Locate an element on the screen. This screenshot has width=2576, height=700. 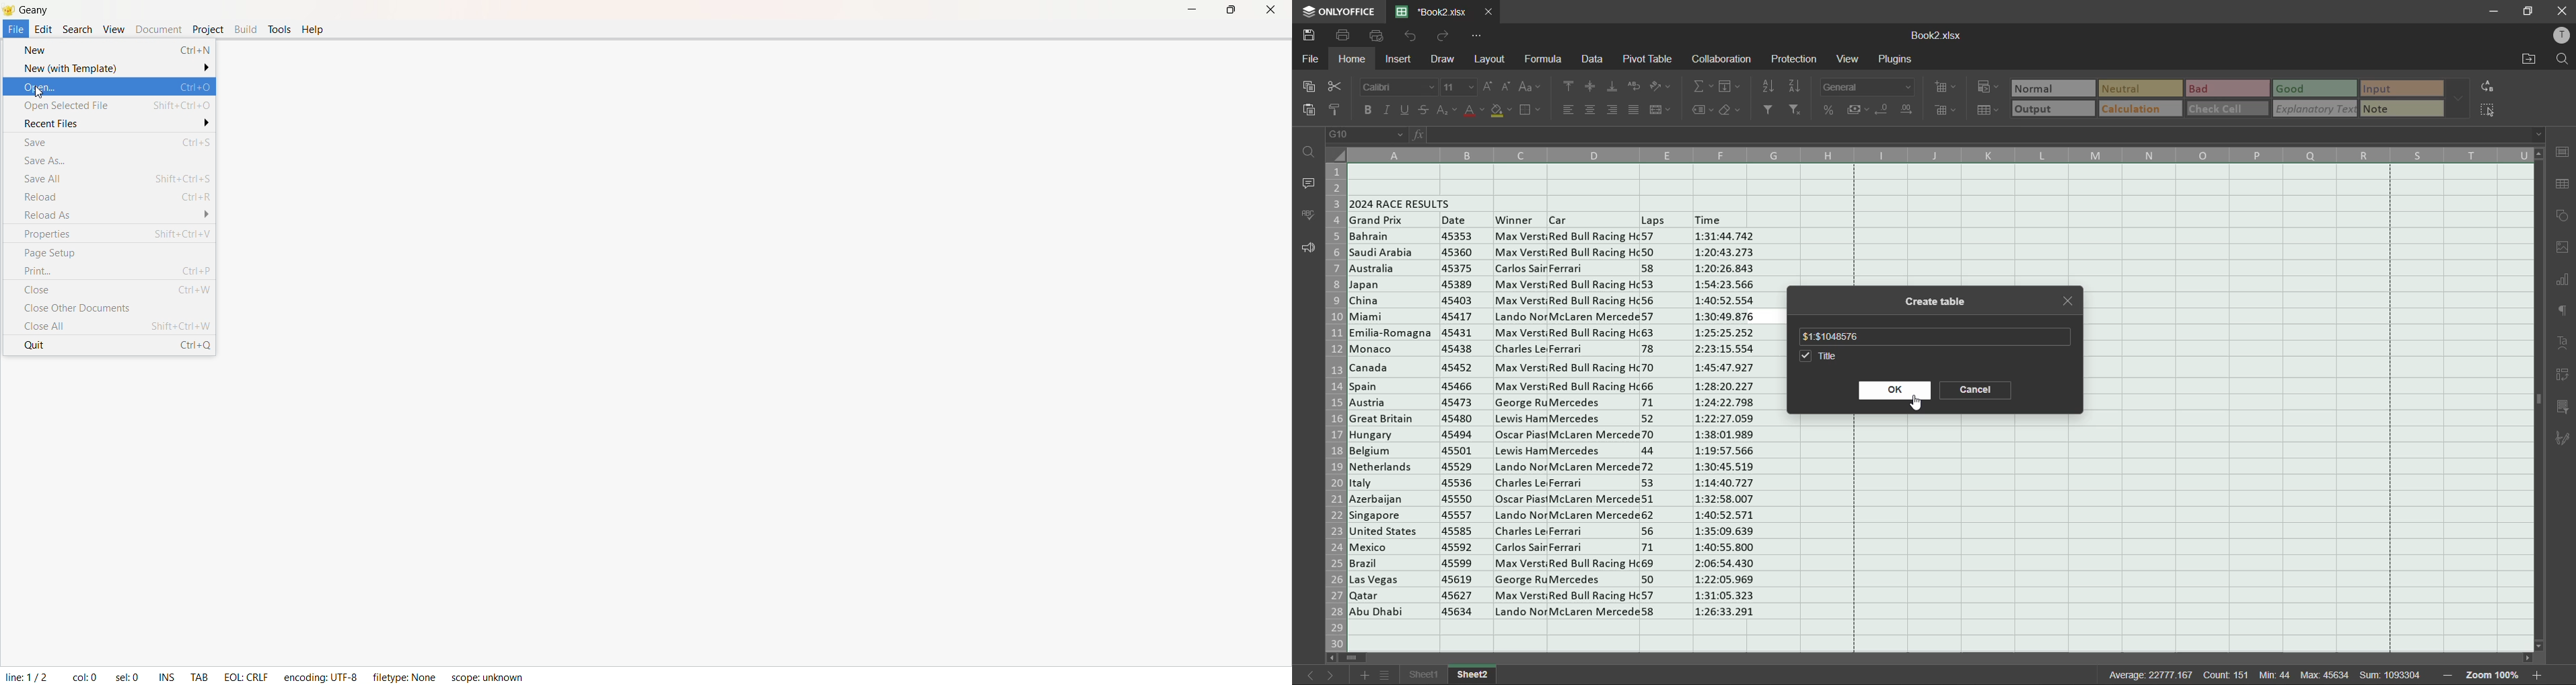
borders is located at coordinates (1531, 112).